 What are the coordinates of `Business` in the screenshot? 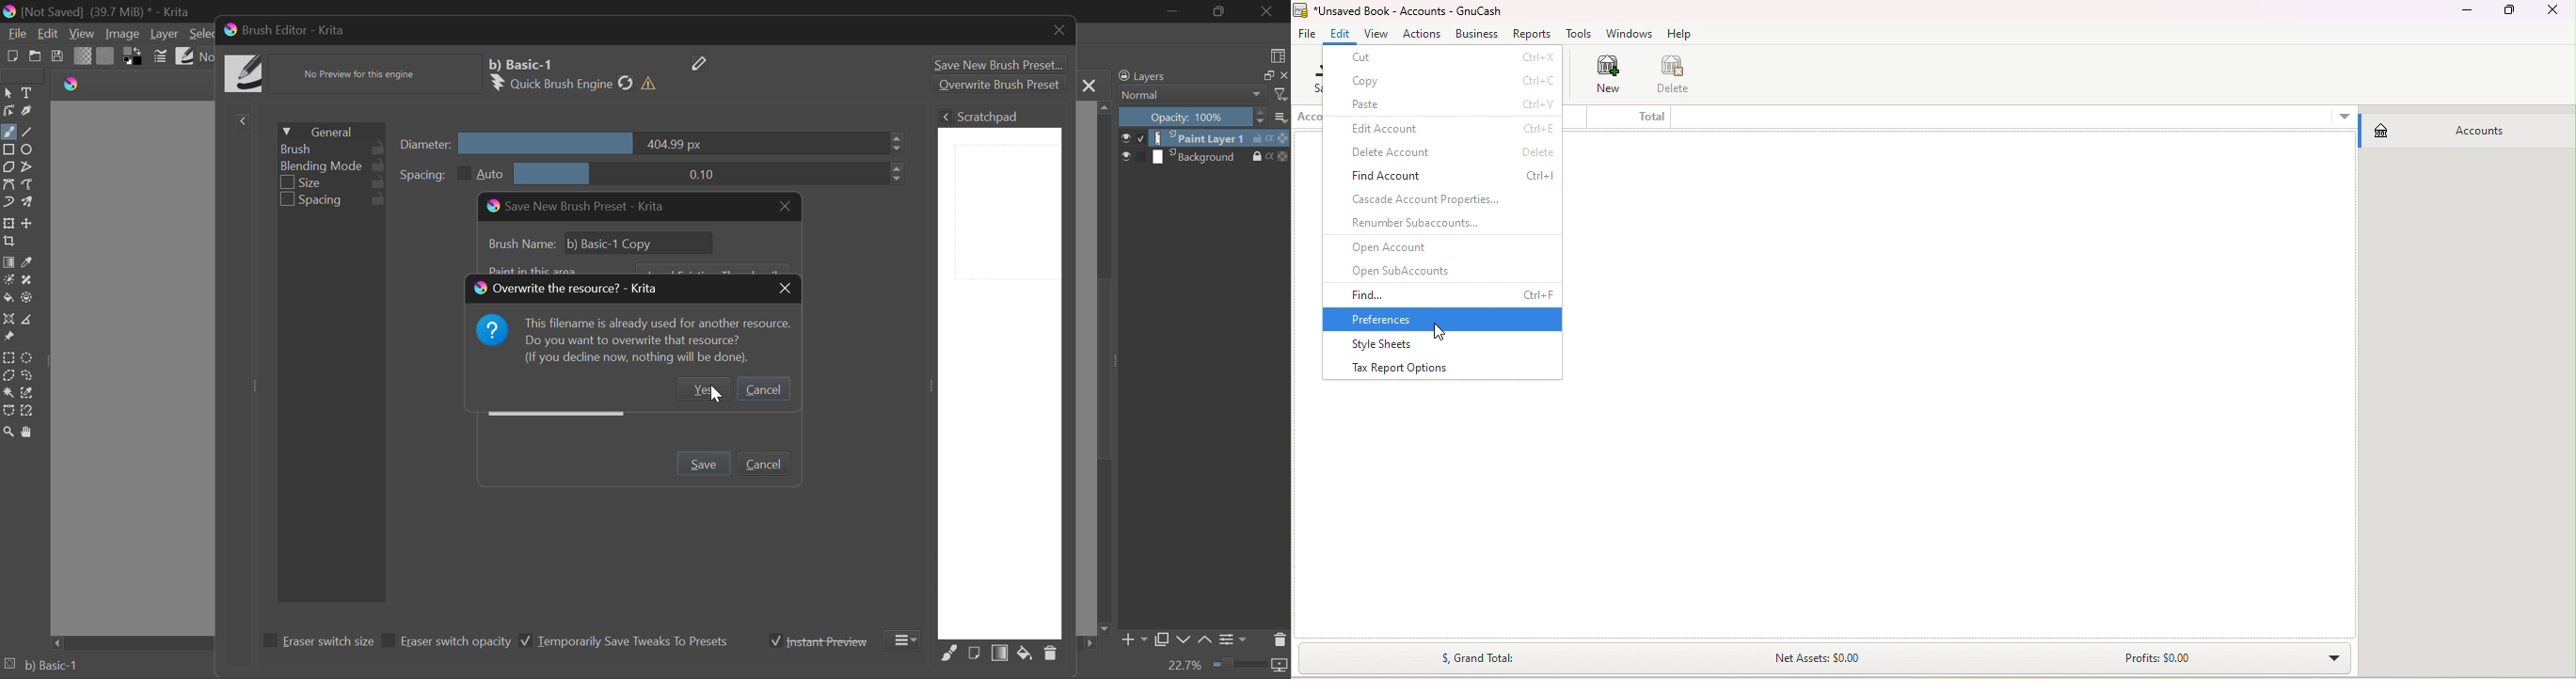 It's located at (1473, 34).